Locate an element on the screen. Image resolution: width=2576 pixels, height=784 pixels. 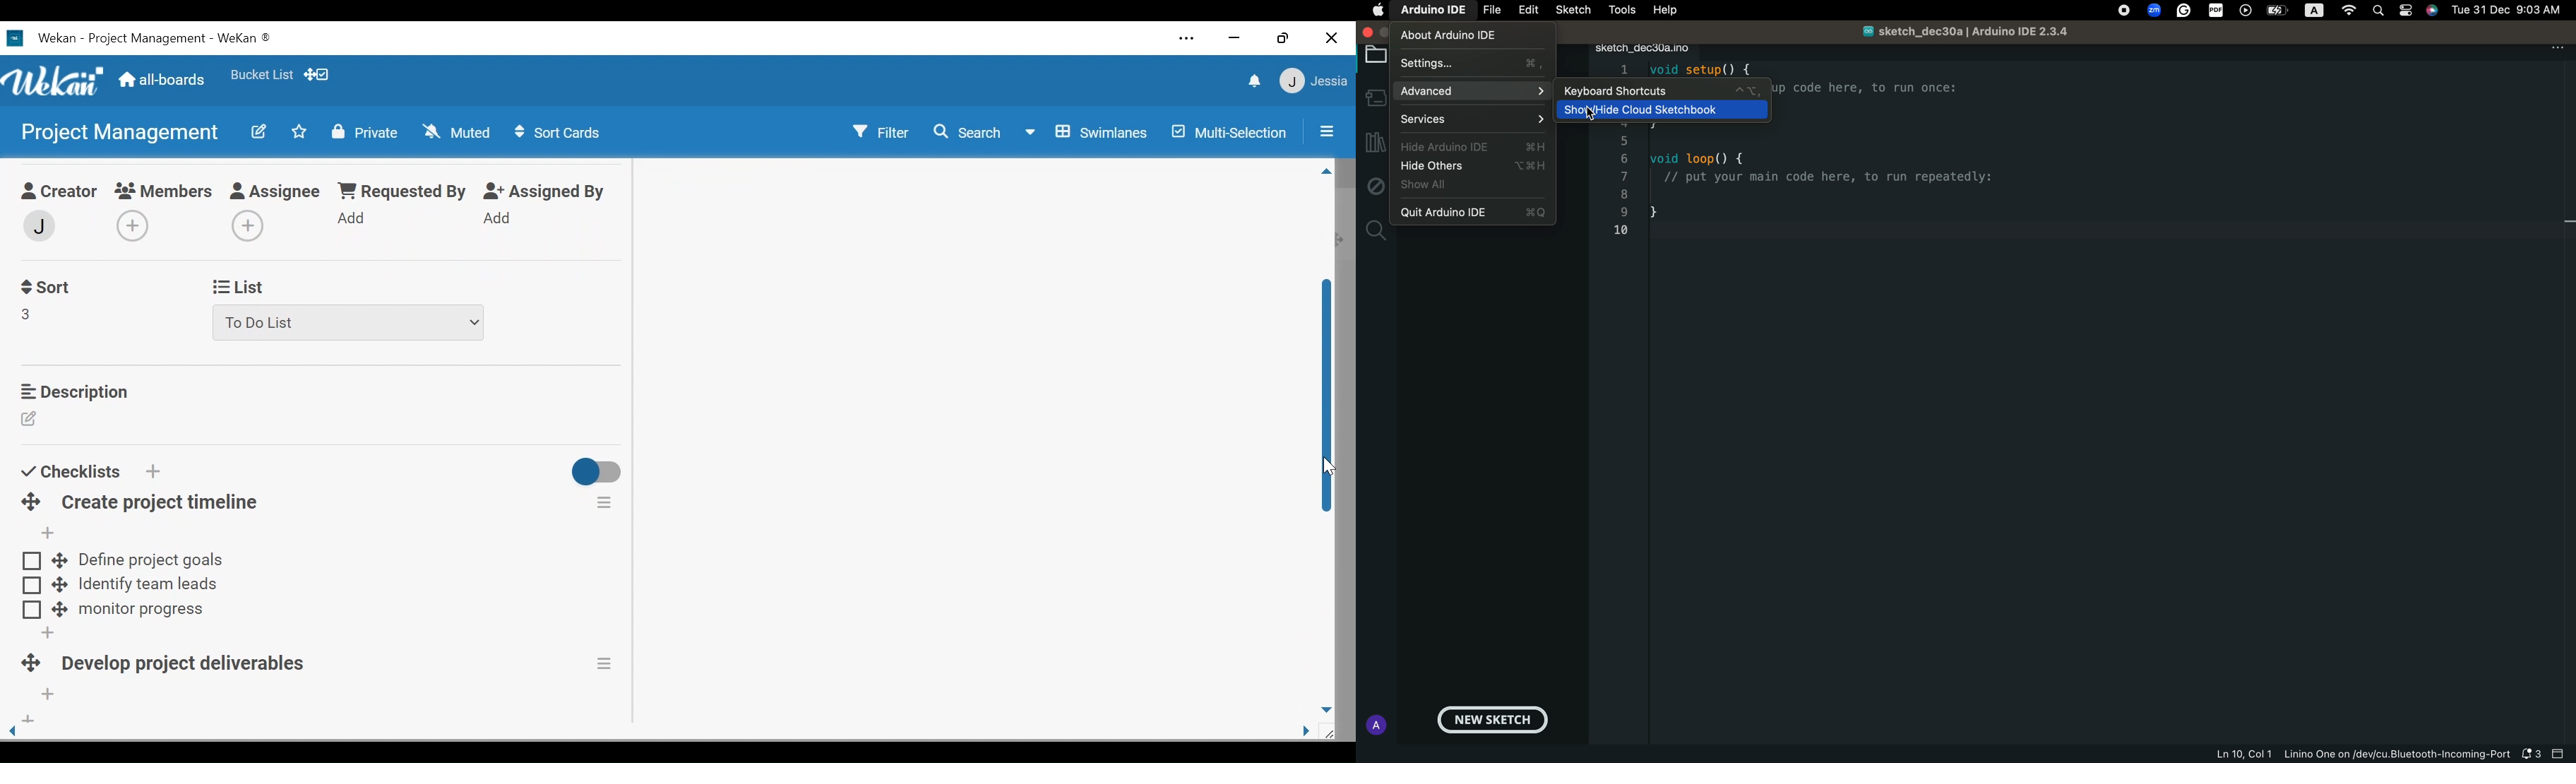
page side is located at coordinates (1311, 732).